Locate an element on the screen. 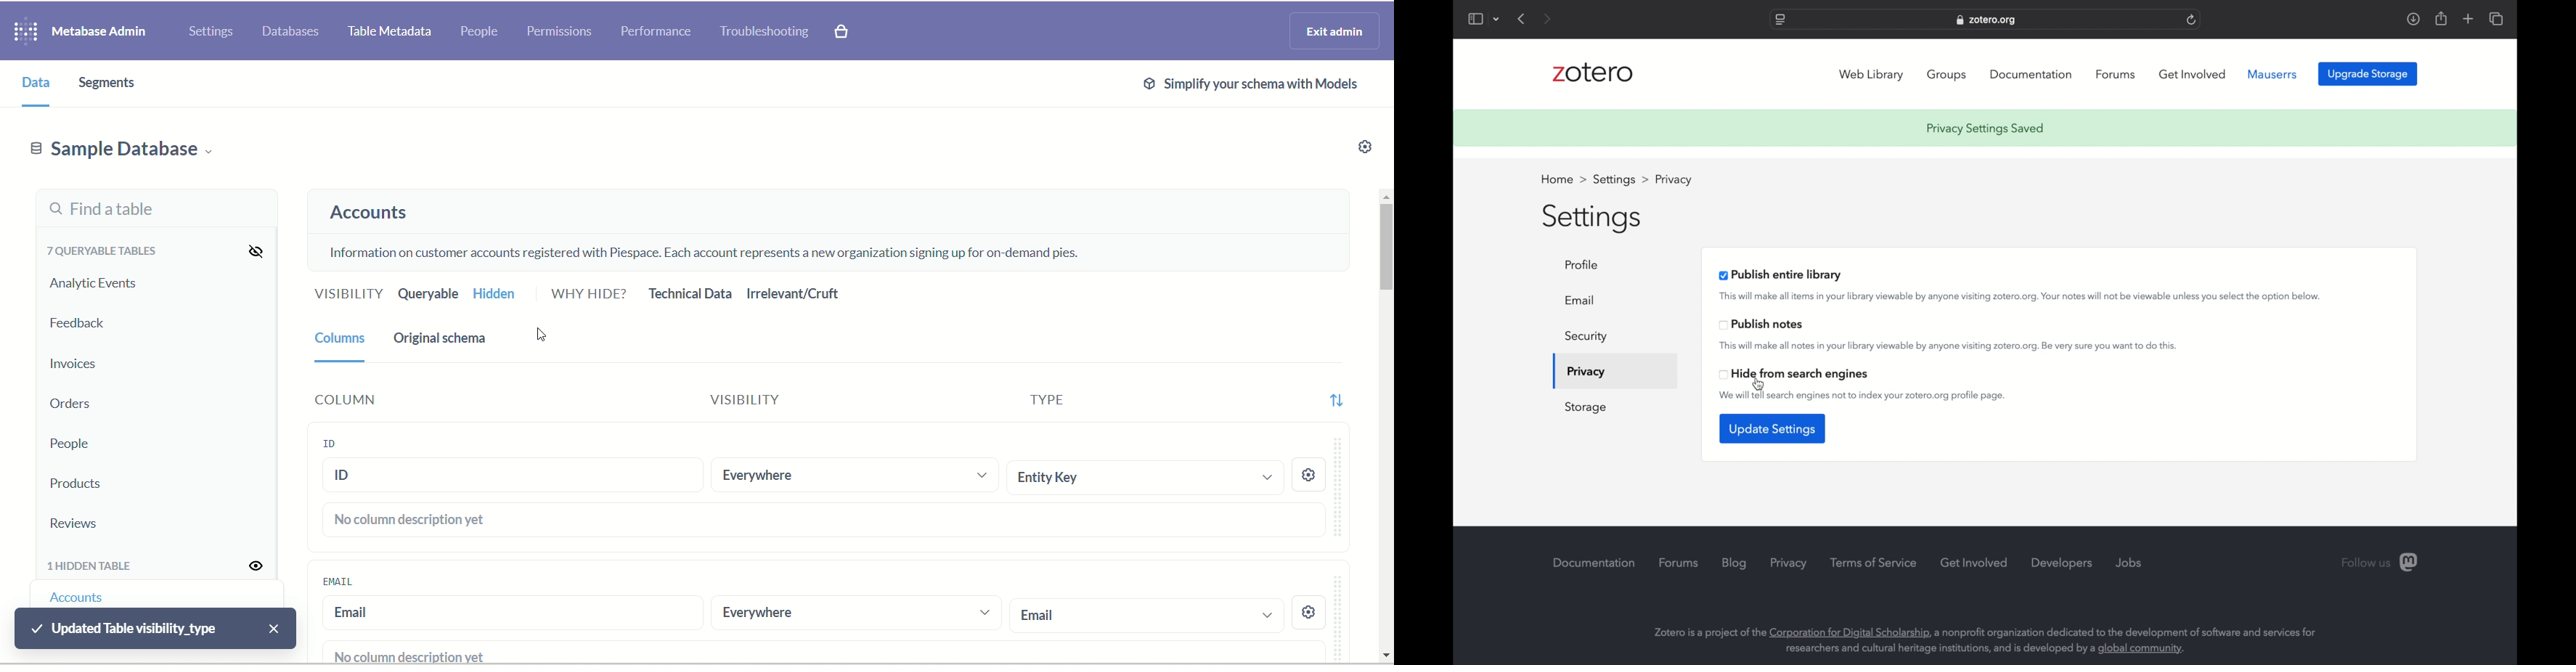 The width and height of the screenshot is (2576, 672). mauserrs is located at coordinates (2273, 75).